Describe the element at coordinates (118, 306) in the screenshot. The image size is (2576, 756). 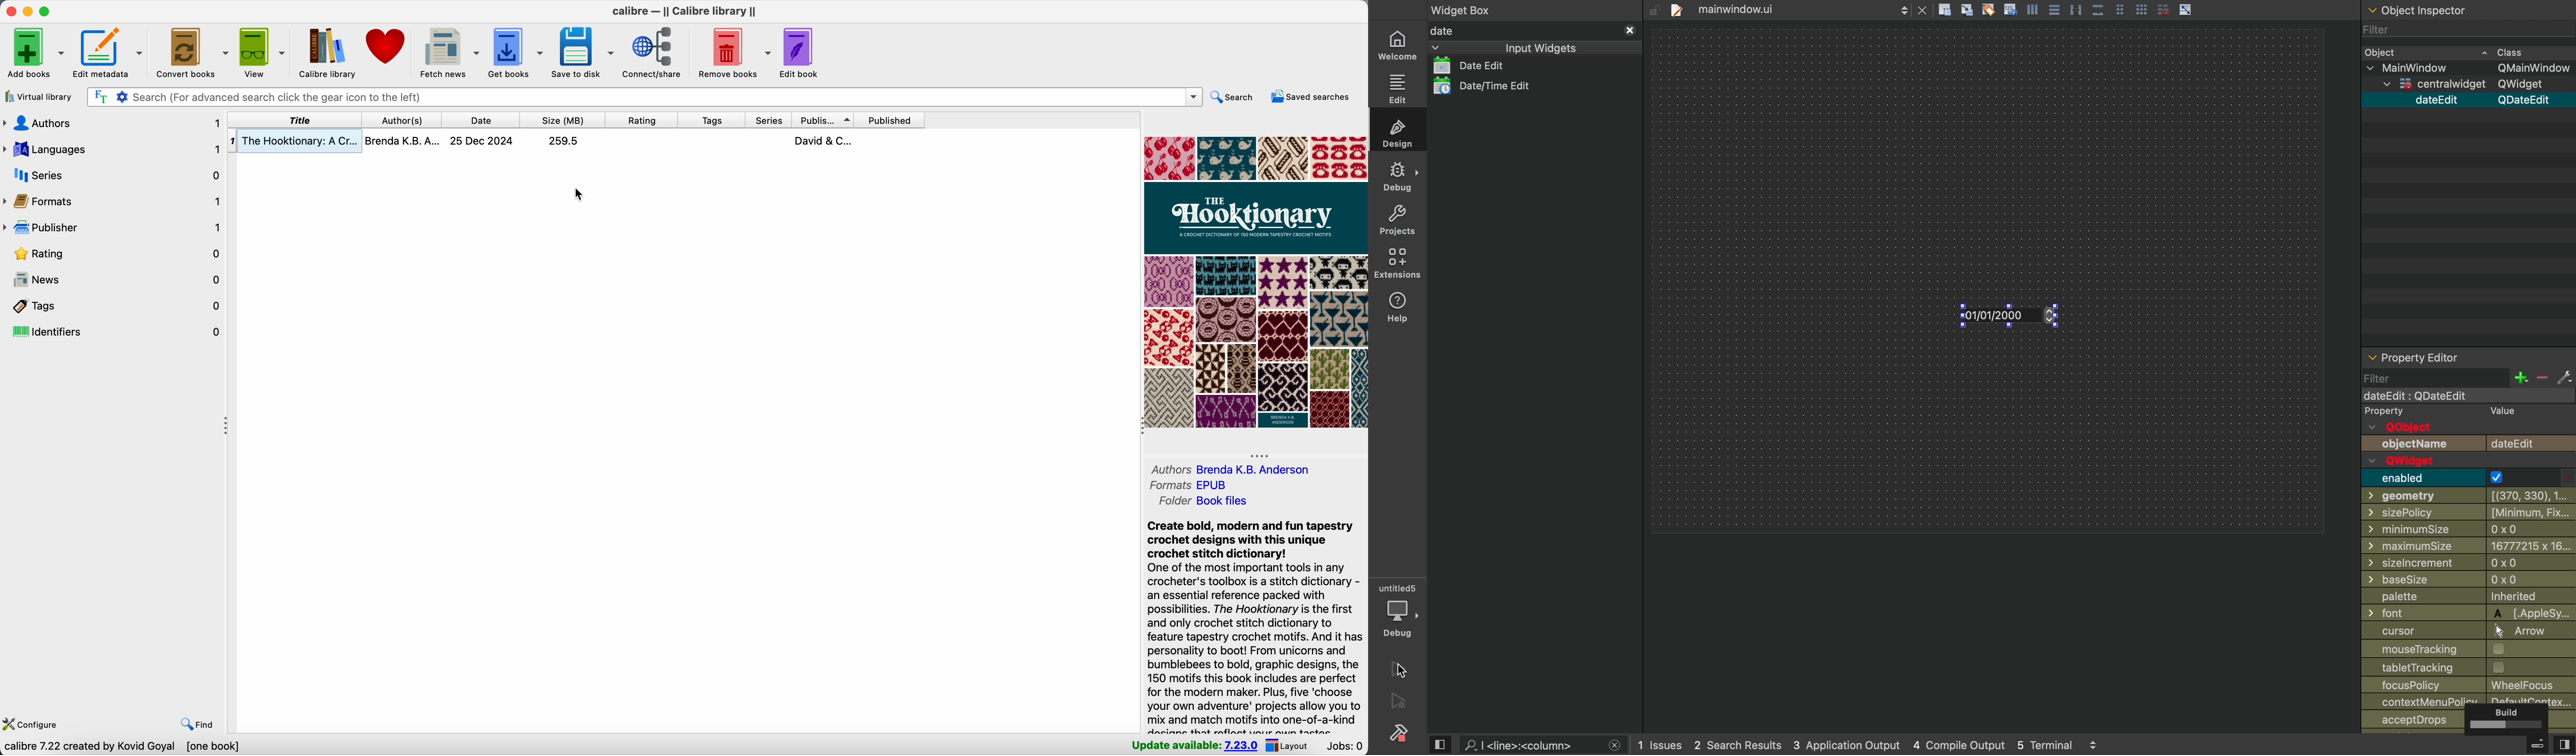
I see `tags` at that location.